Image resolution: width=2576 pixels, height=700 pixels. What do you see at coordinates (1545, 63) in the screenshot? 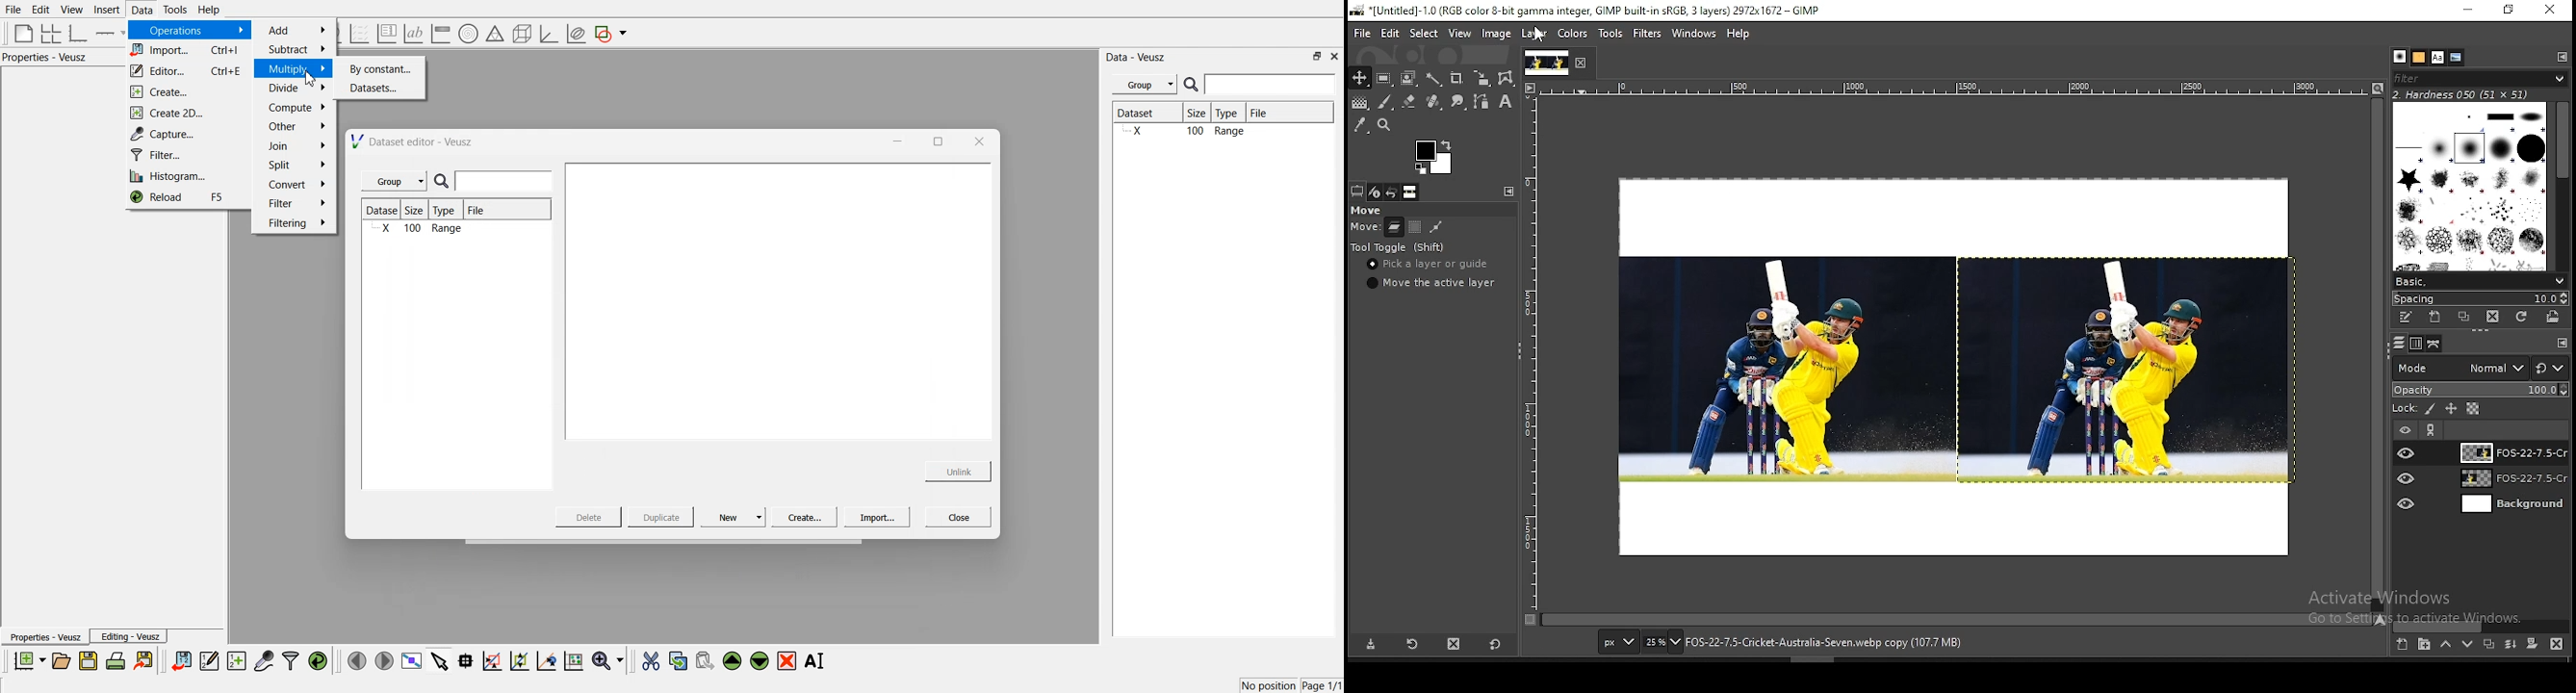
I see `tab` at bounding box center [1545, 63].